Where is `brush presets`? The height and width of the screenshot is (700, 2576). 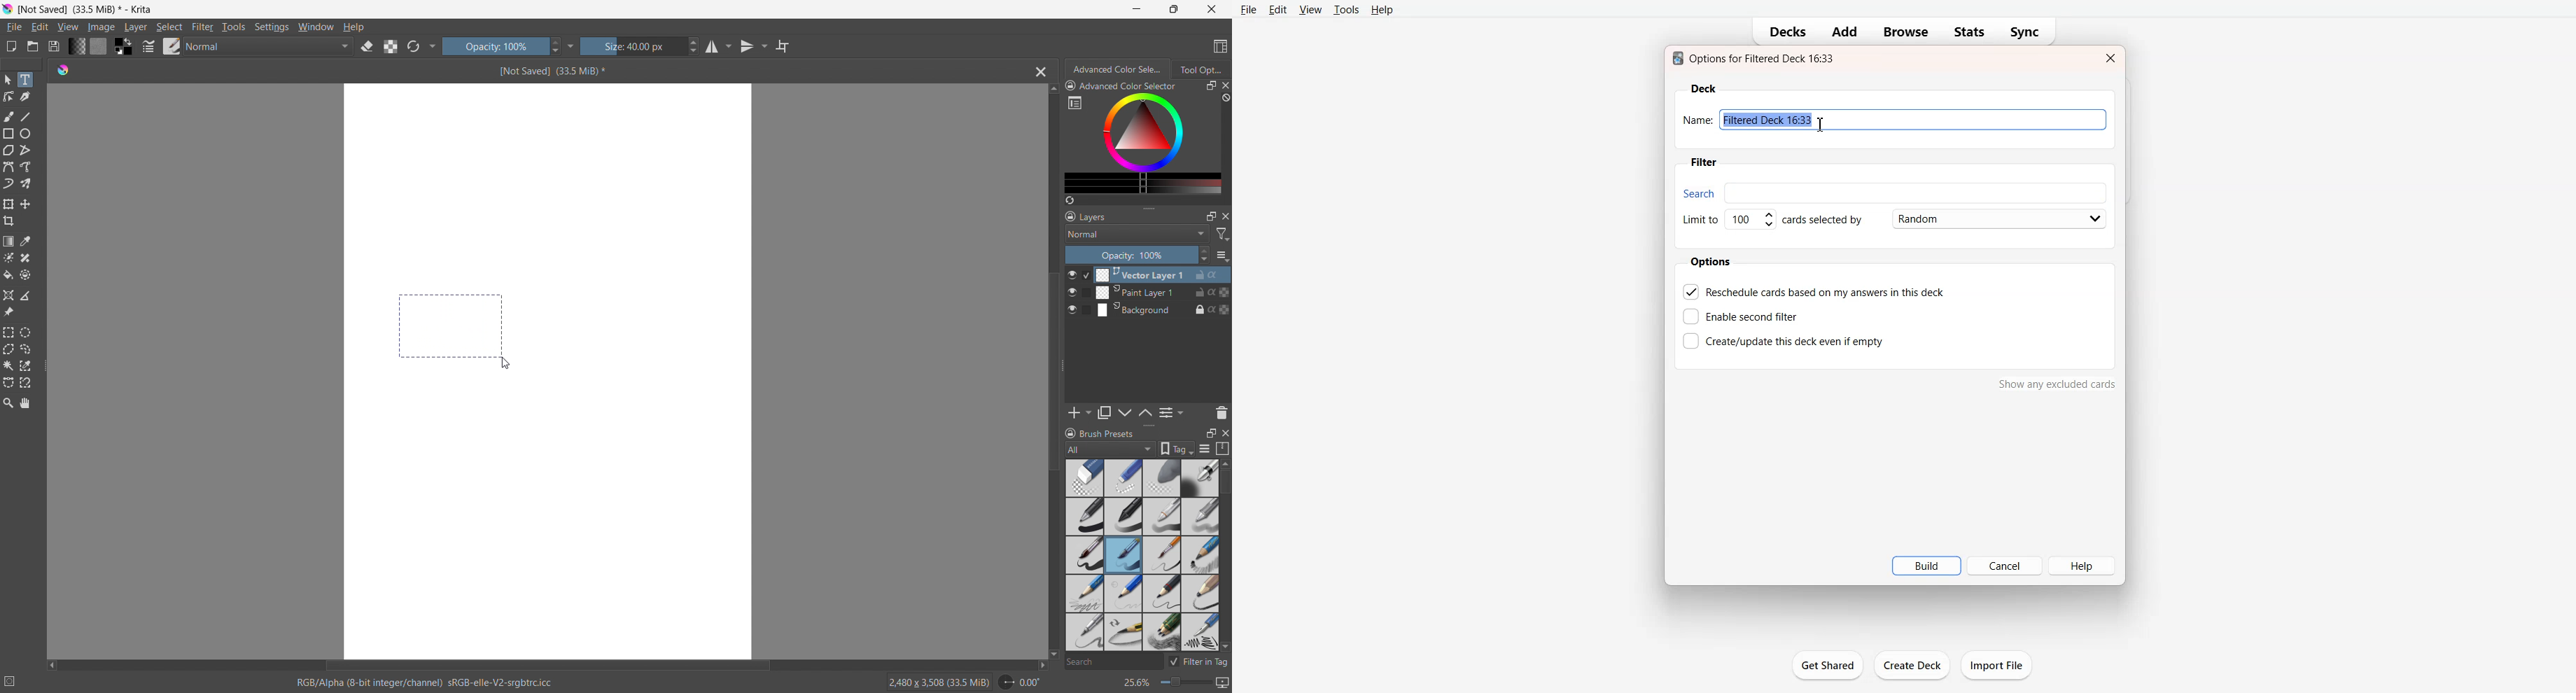
brush presets is located at coordinates (172, 46).